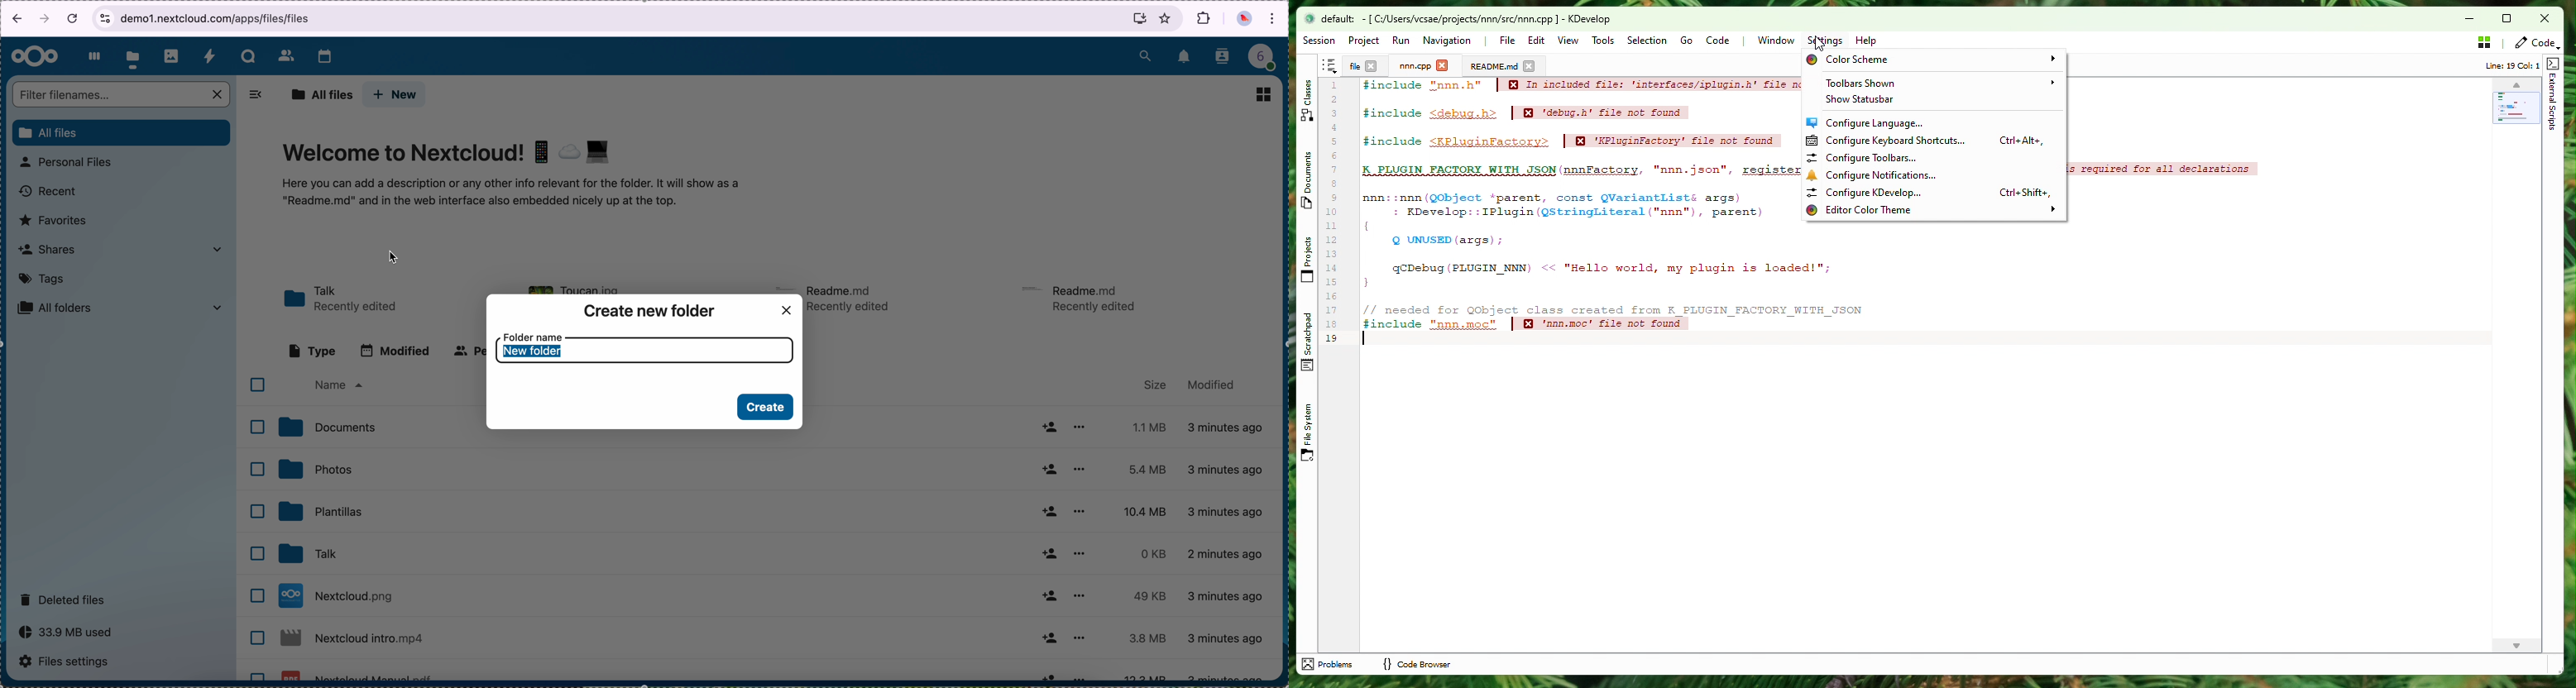  What do you see at coordinates (1048, 638) in the screenshot?
I see `share` at bounding box center [1048, 638].